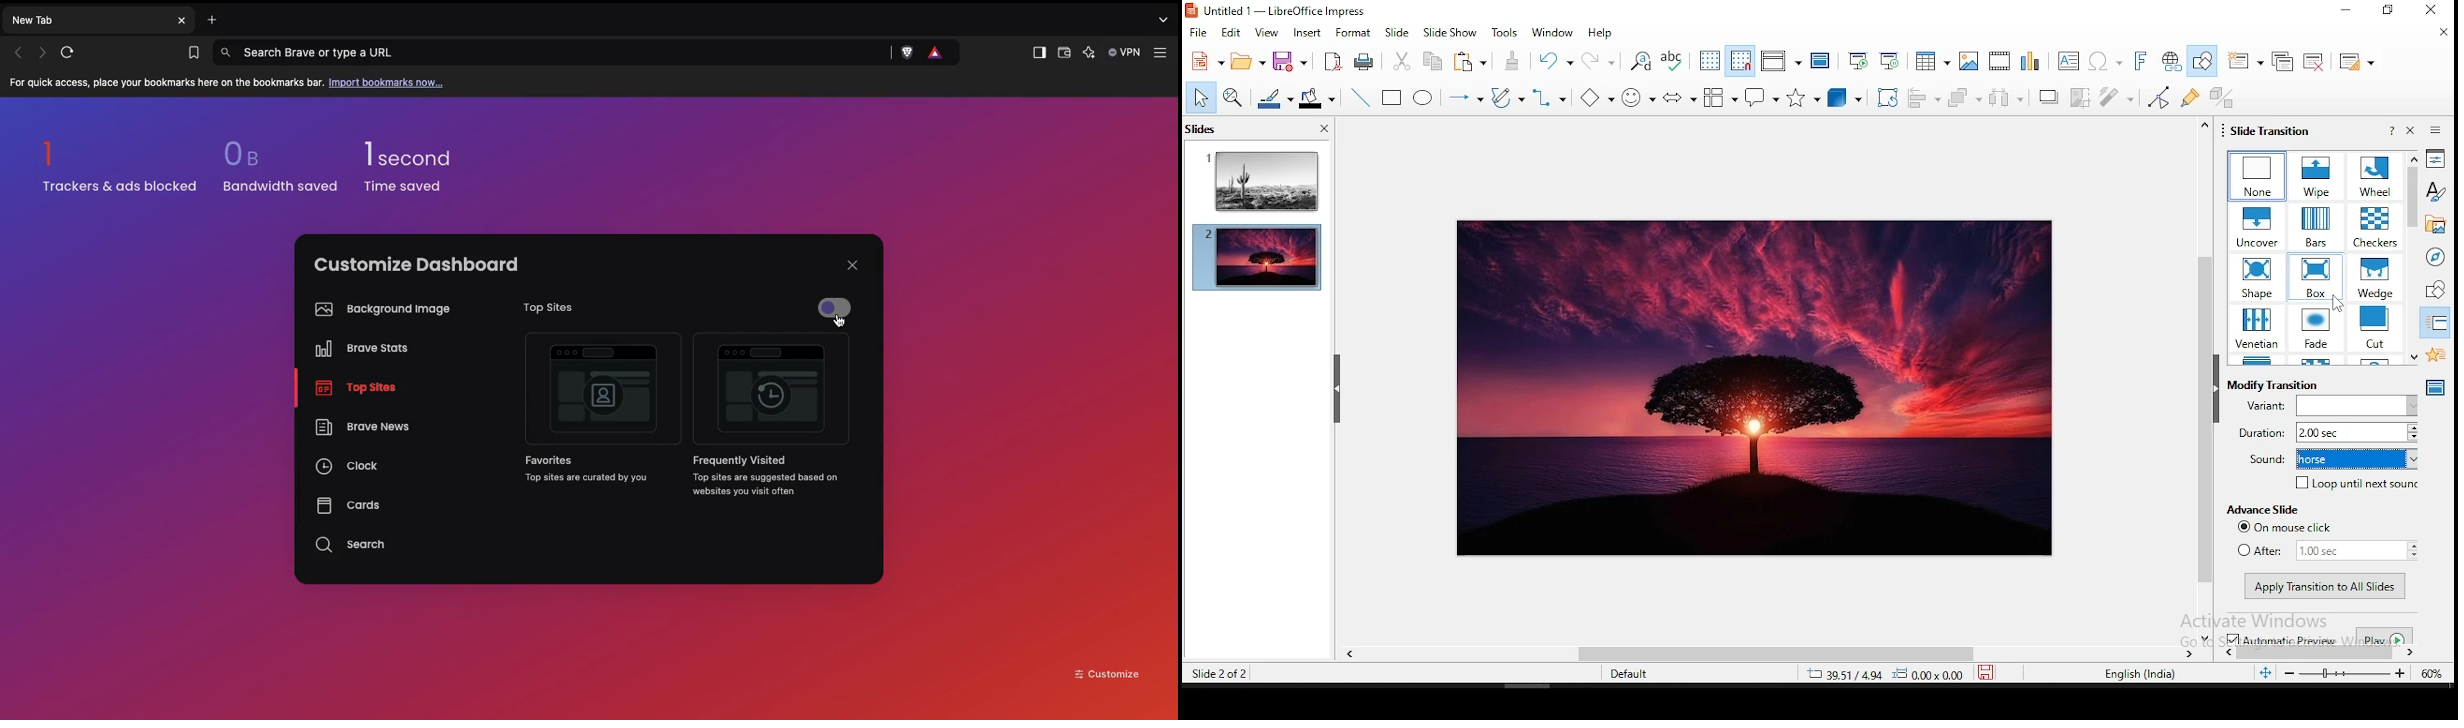 The image size is (2464, 728). What do you see at coordinates (1276, 11) in the screenshot?
I see `icon and filename` at bounding box center [1276, 11].